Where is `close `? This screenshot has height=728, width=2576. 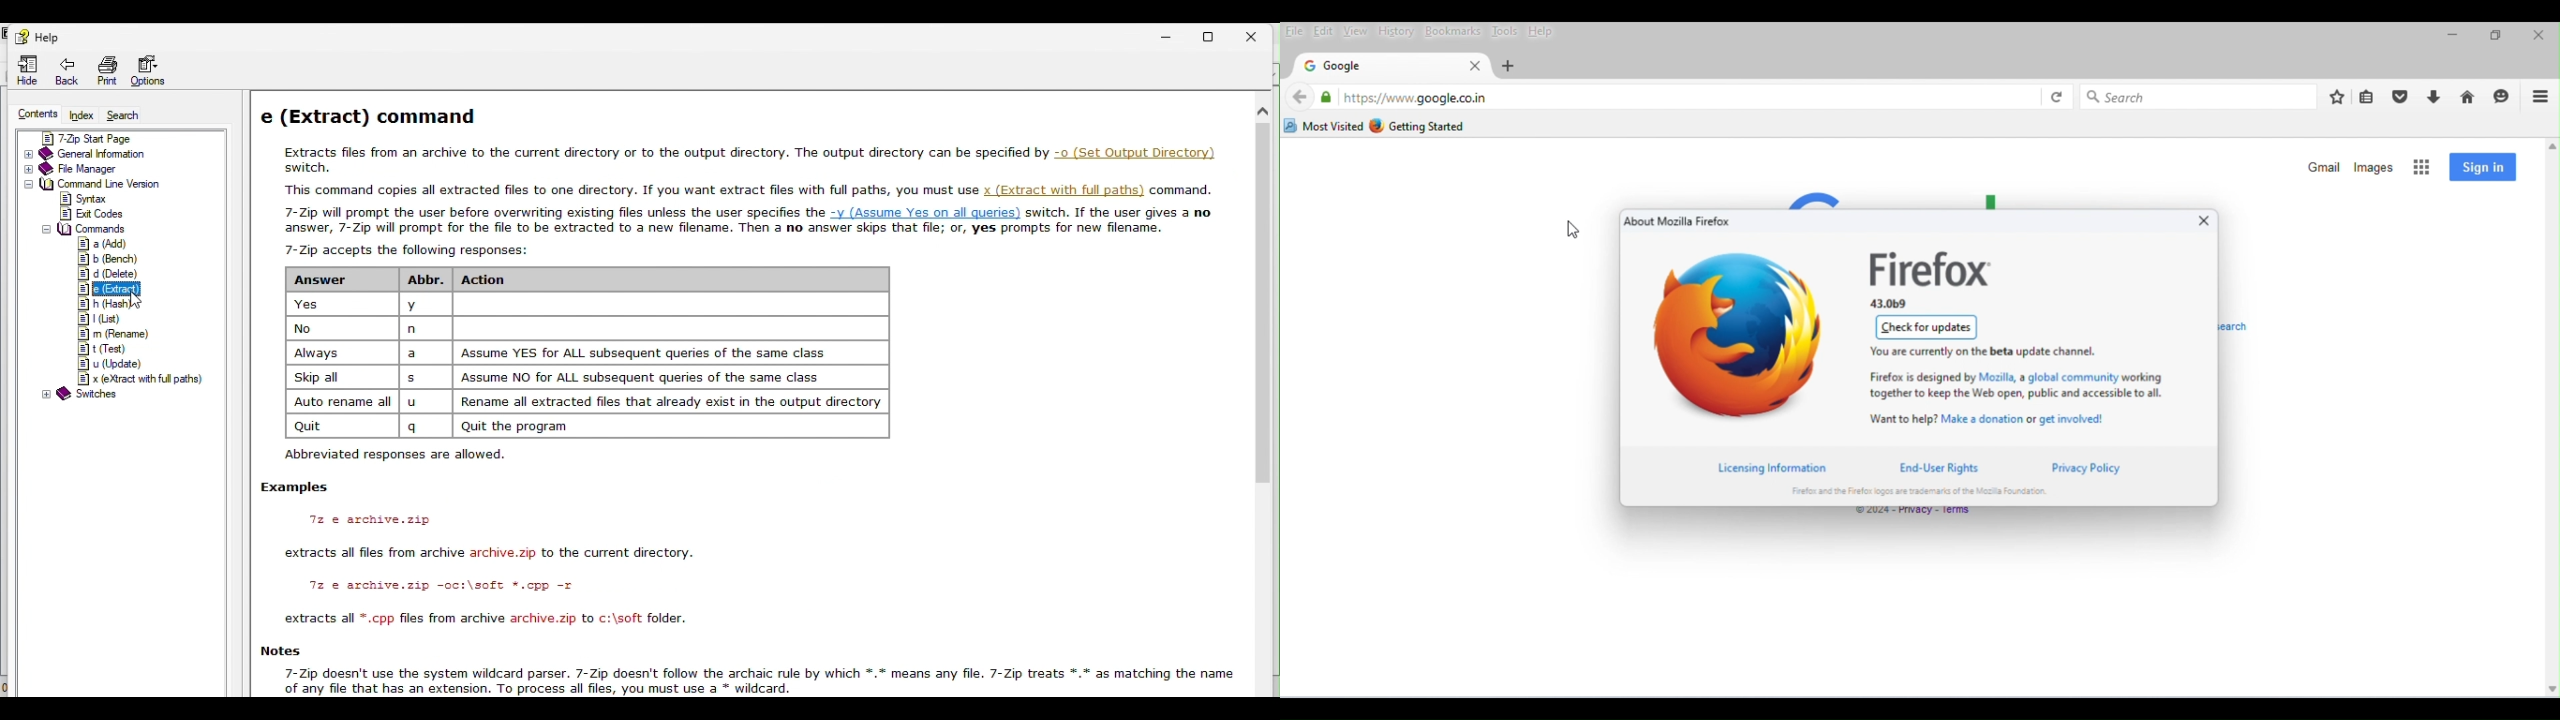 close  is located at coordinates (1472, 66).